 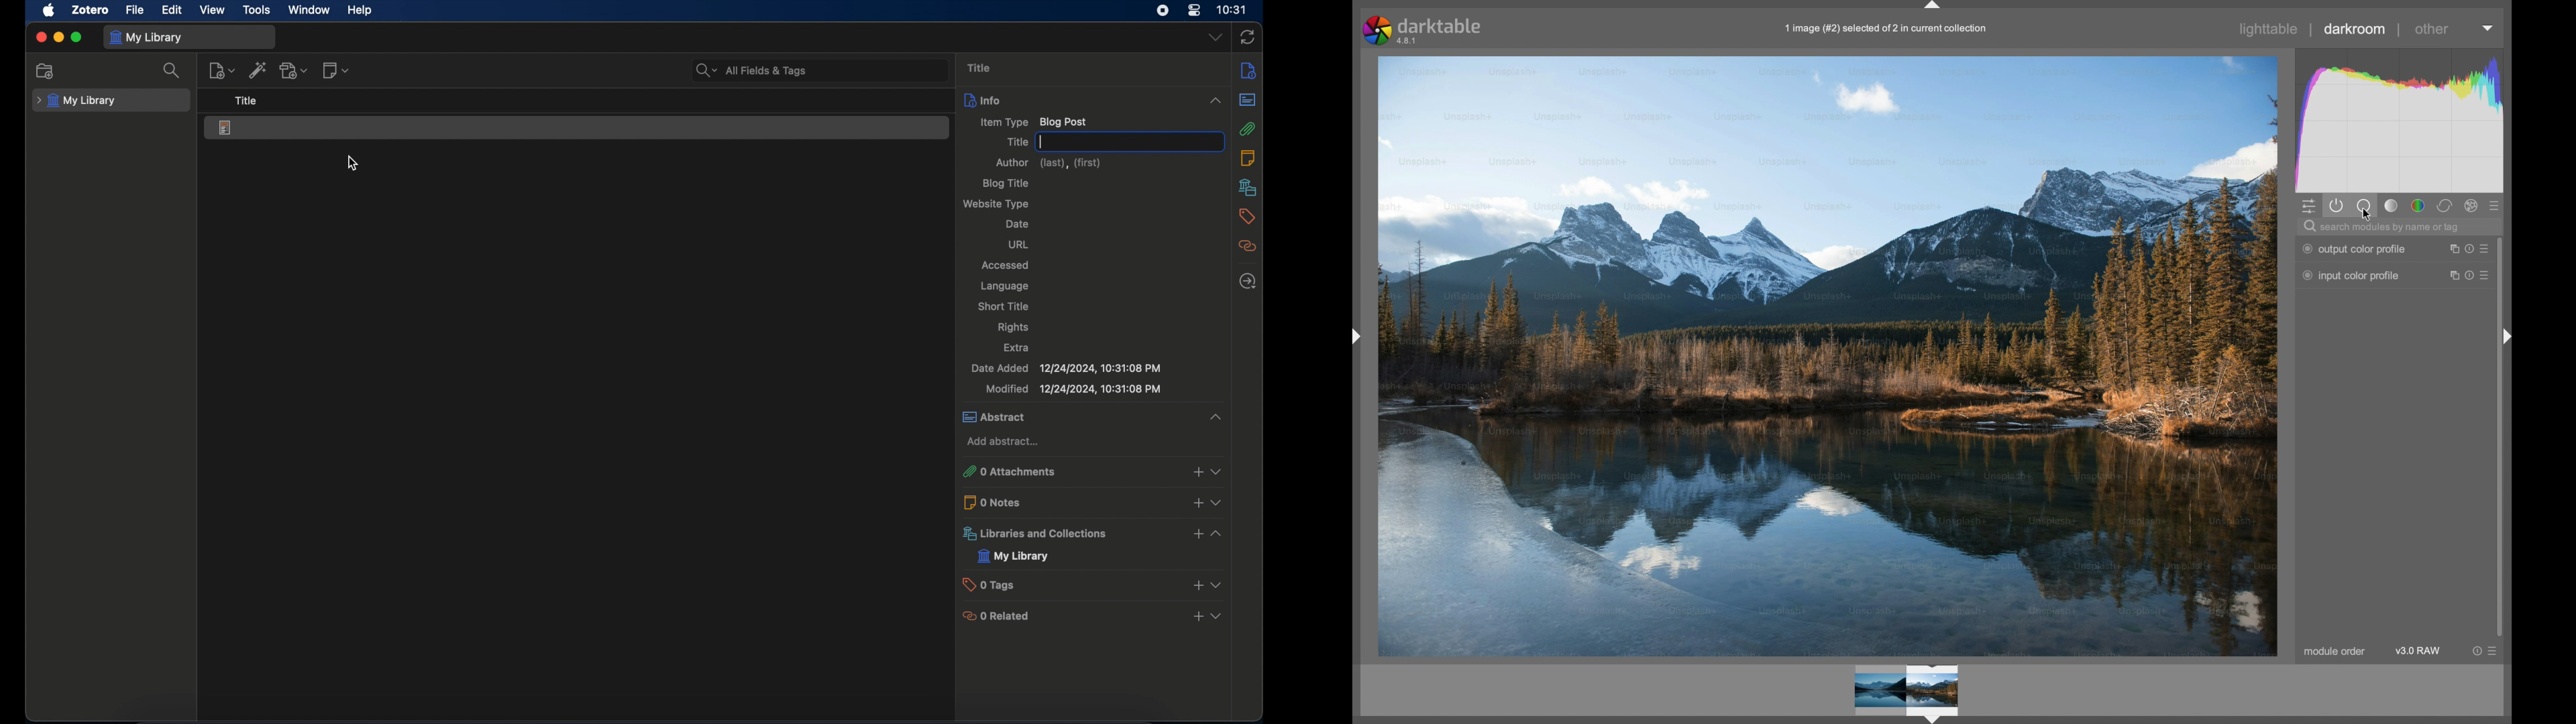 What do you see at coordinates (1095, 584) in the screenshot?
I see `0 tags` at bounding box center [1095, 584].